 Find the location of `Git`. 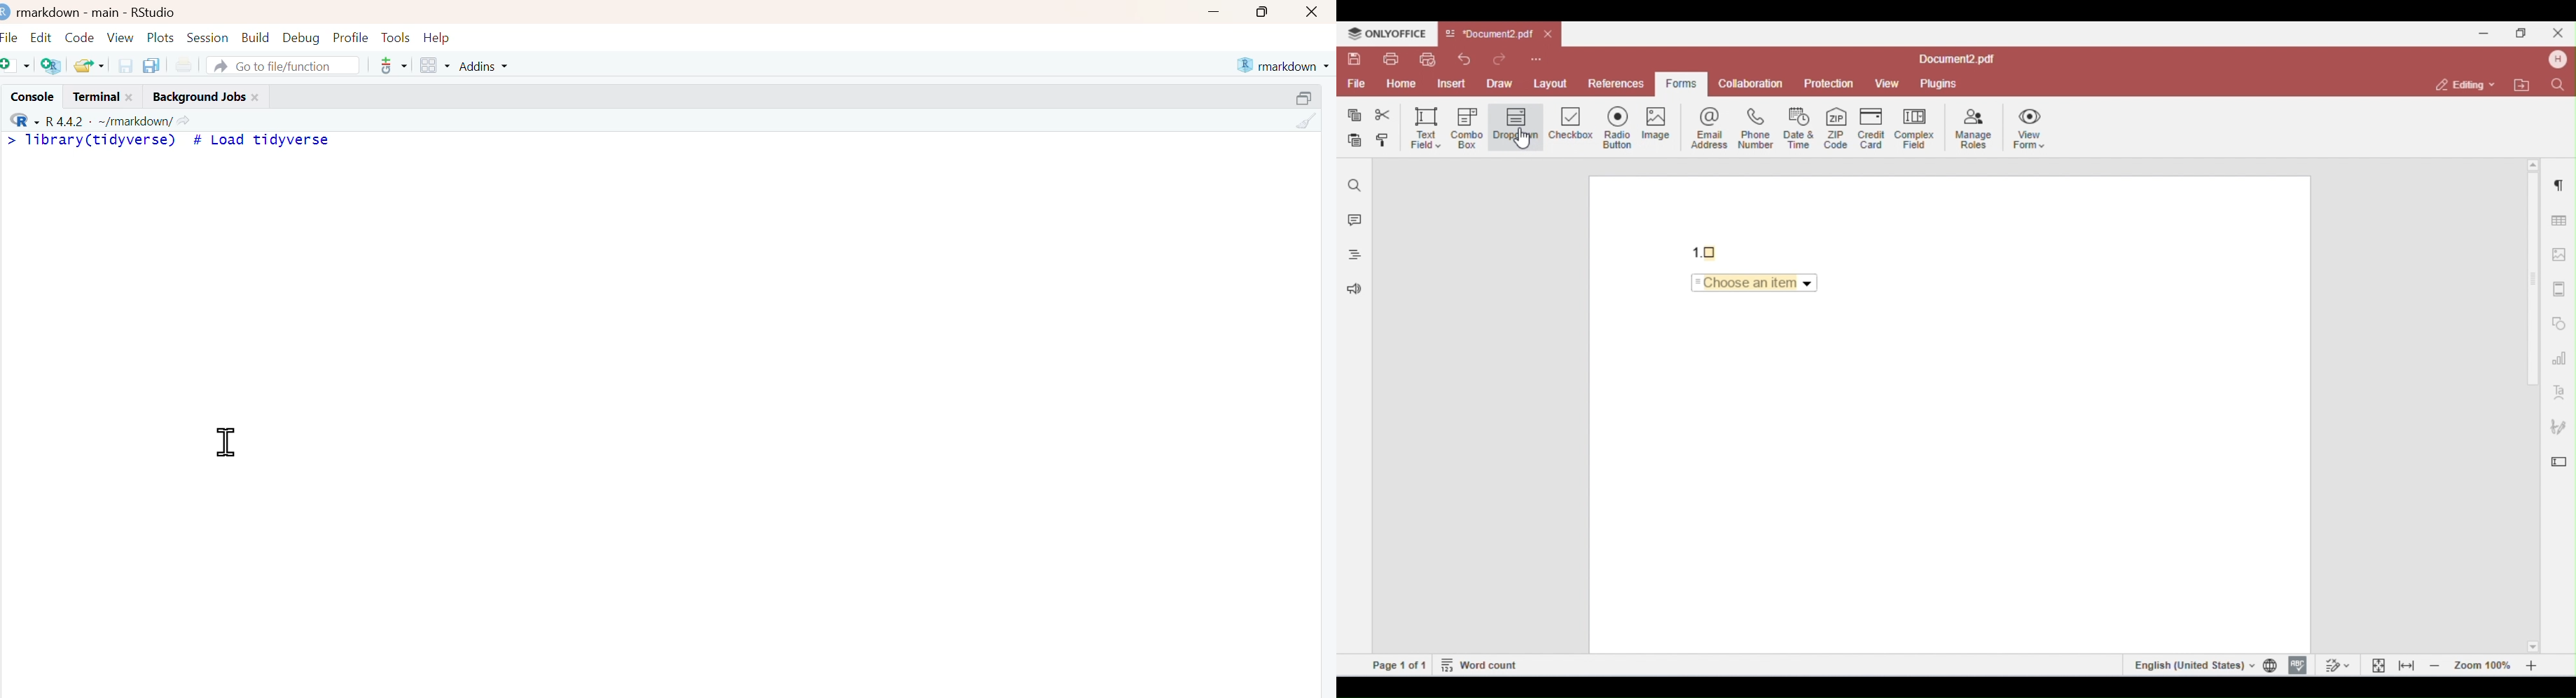

Git is located at coordinates (392, 67).